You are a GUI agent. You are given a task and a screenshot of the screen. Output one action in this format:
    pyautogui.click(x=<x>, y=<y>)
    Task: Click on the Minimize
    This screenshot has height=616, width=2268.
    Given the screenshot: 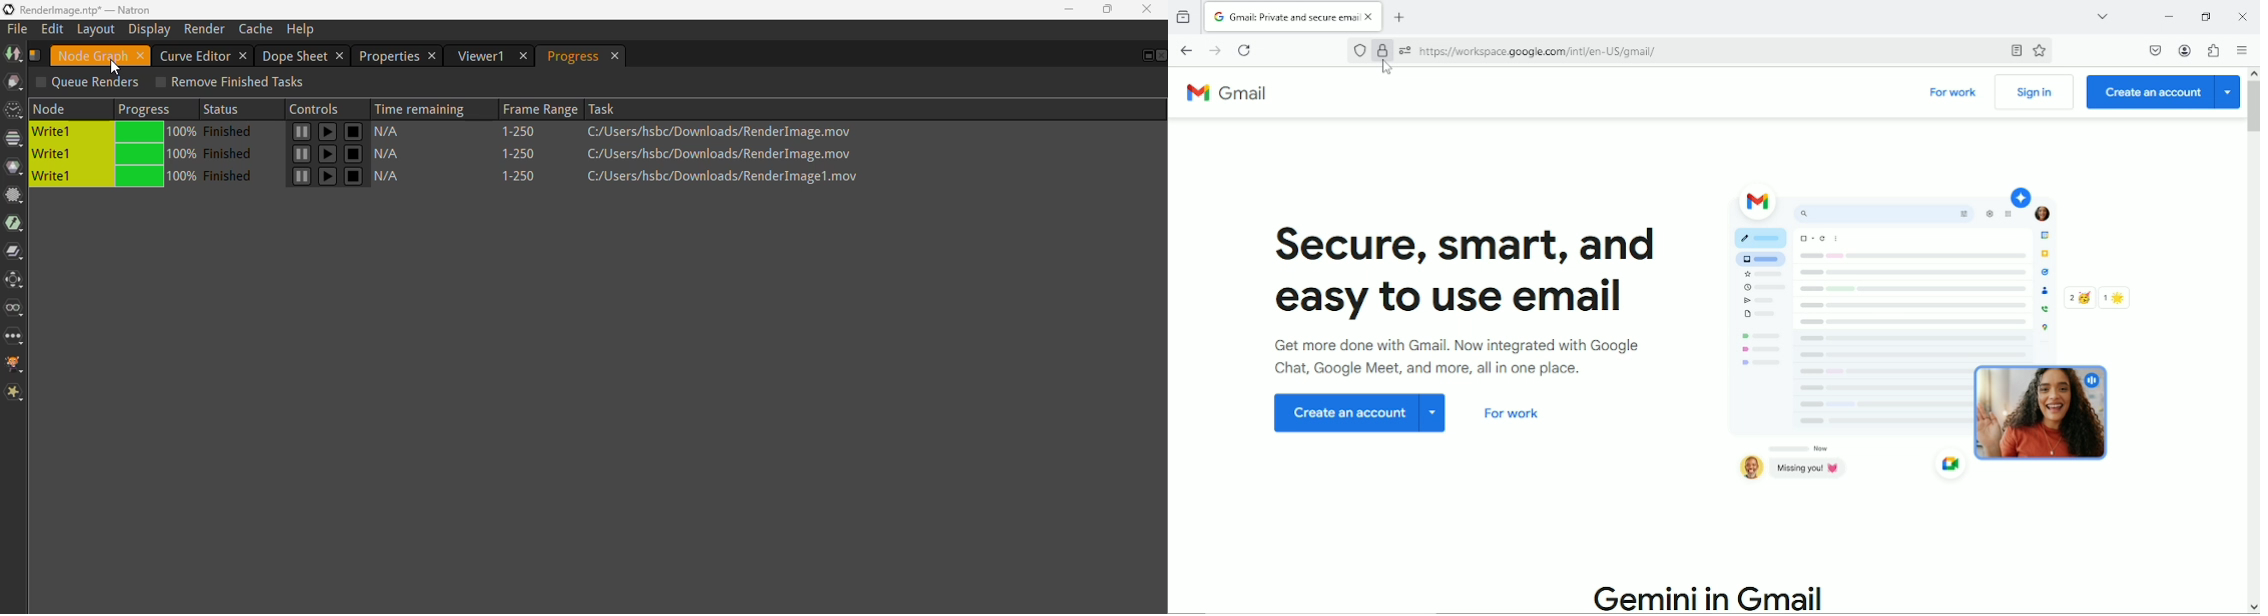 What is the action you would take?
    pyautogui.click(x=2167, y=15)
    